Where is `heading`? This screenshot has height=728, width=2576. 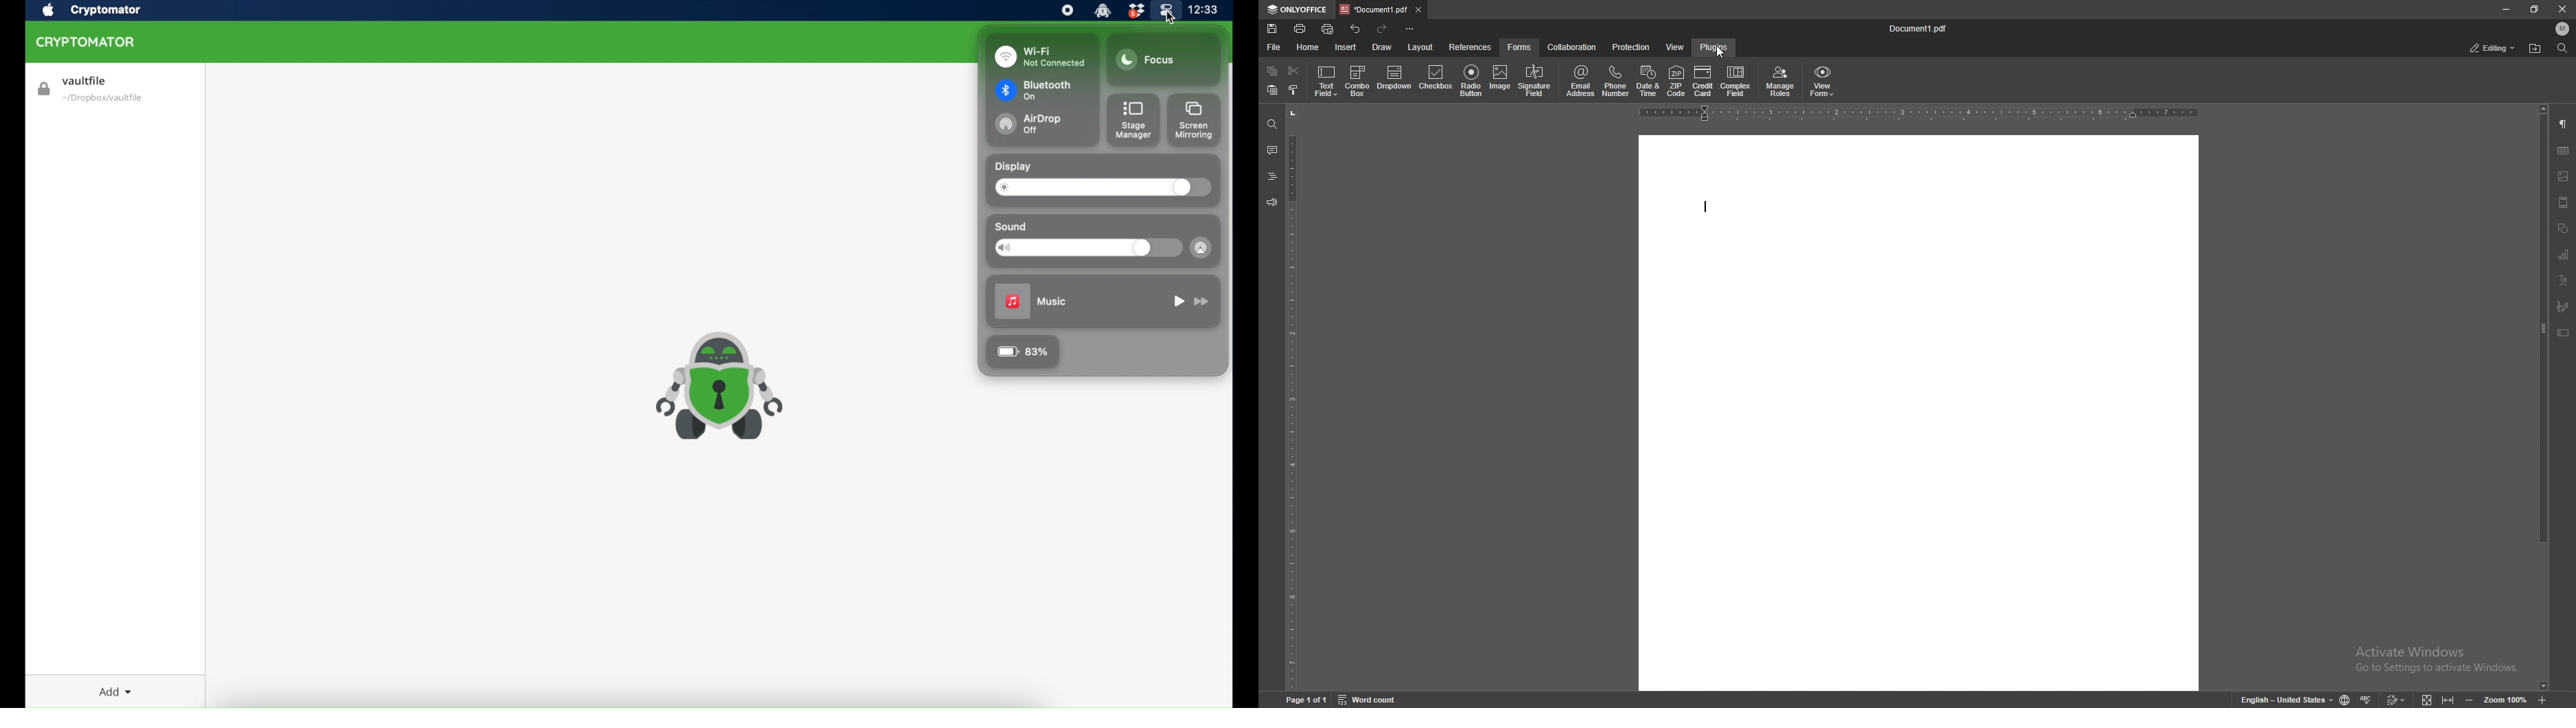
heading is located at coordinates (1273, 176).